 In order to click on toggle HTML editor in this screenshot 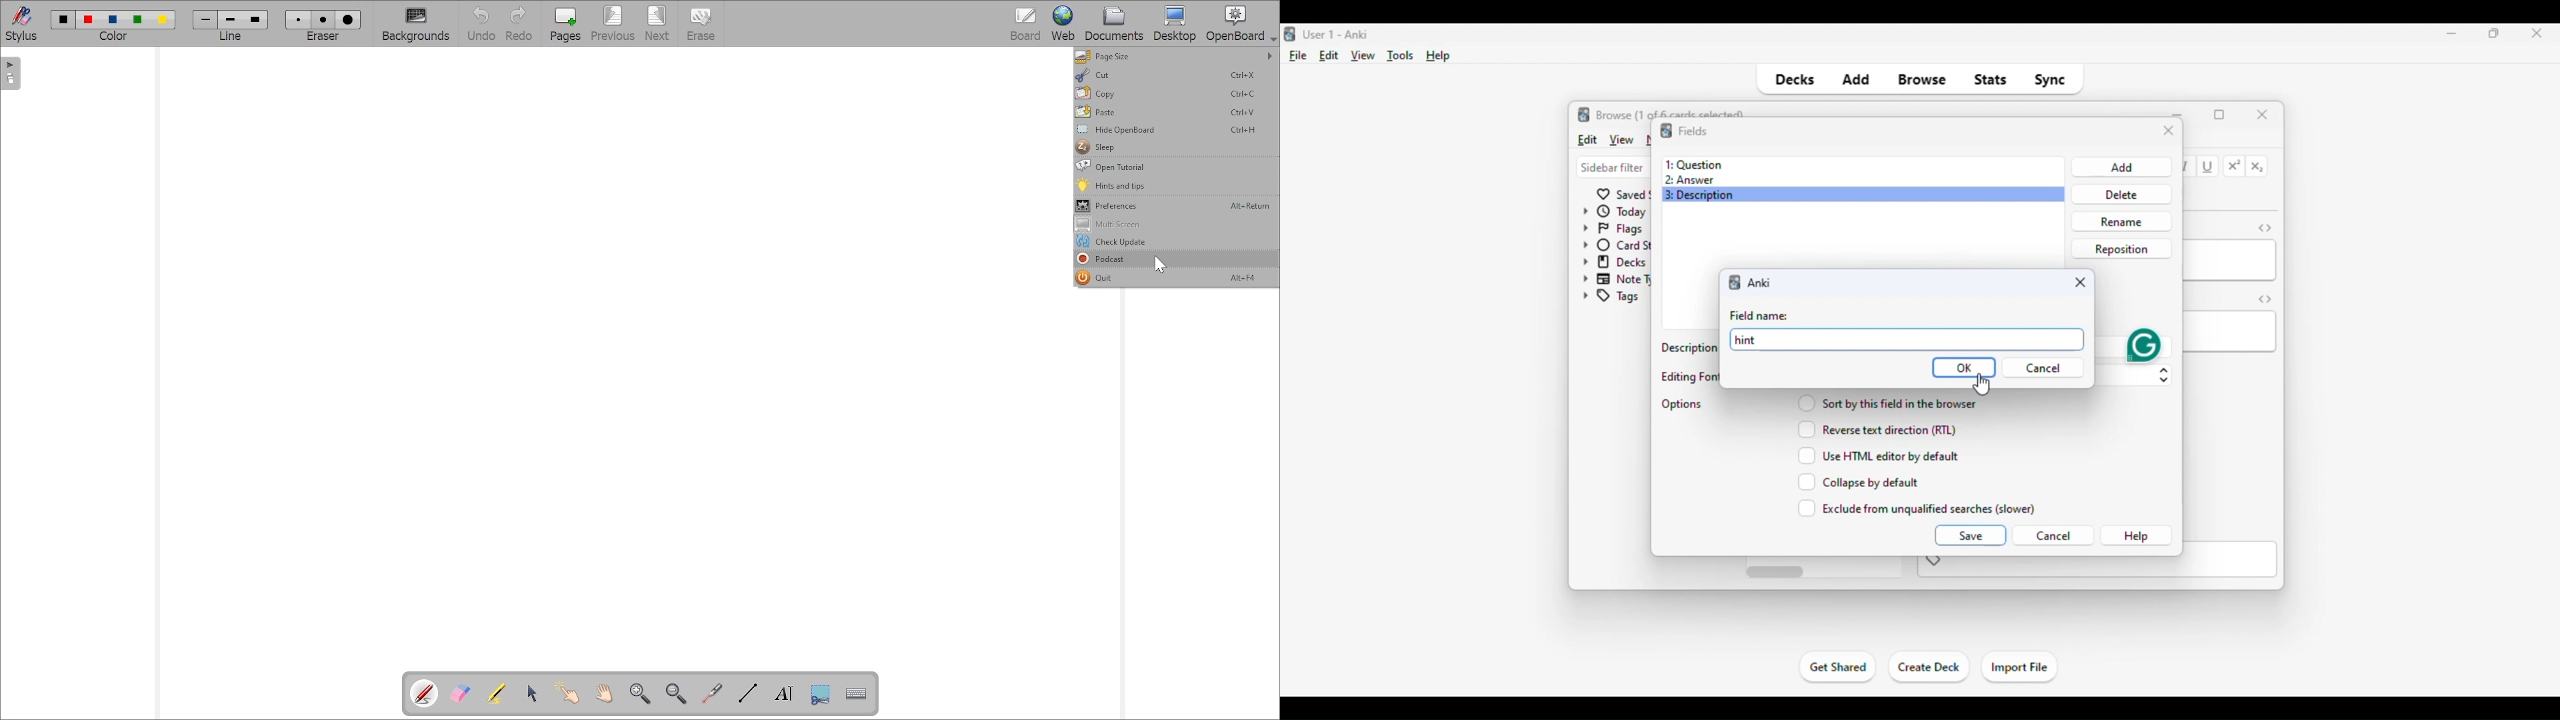, I will do `click(2265, 227)`.